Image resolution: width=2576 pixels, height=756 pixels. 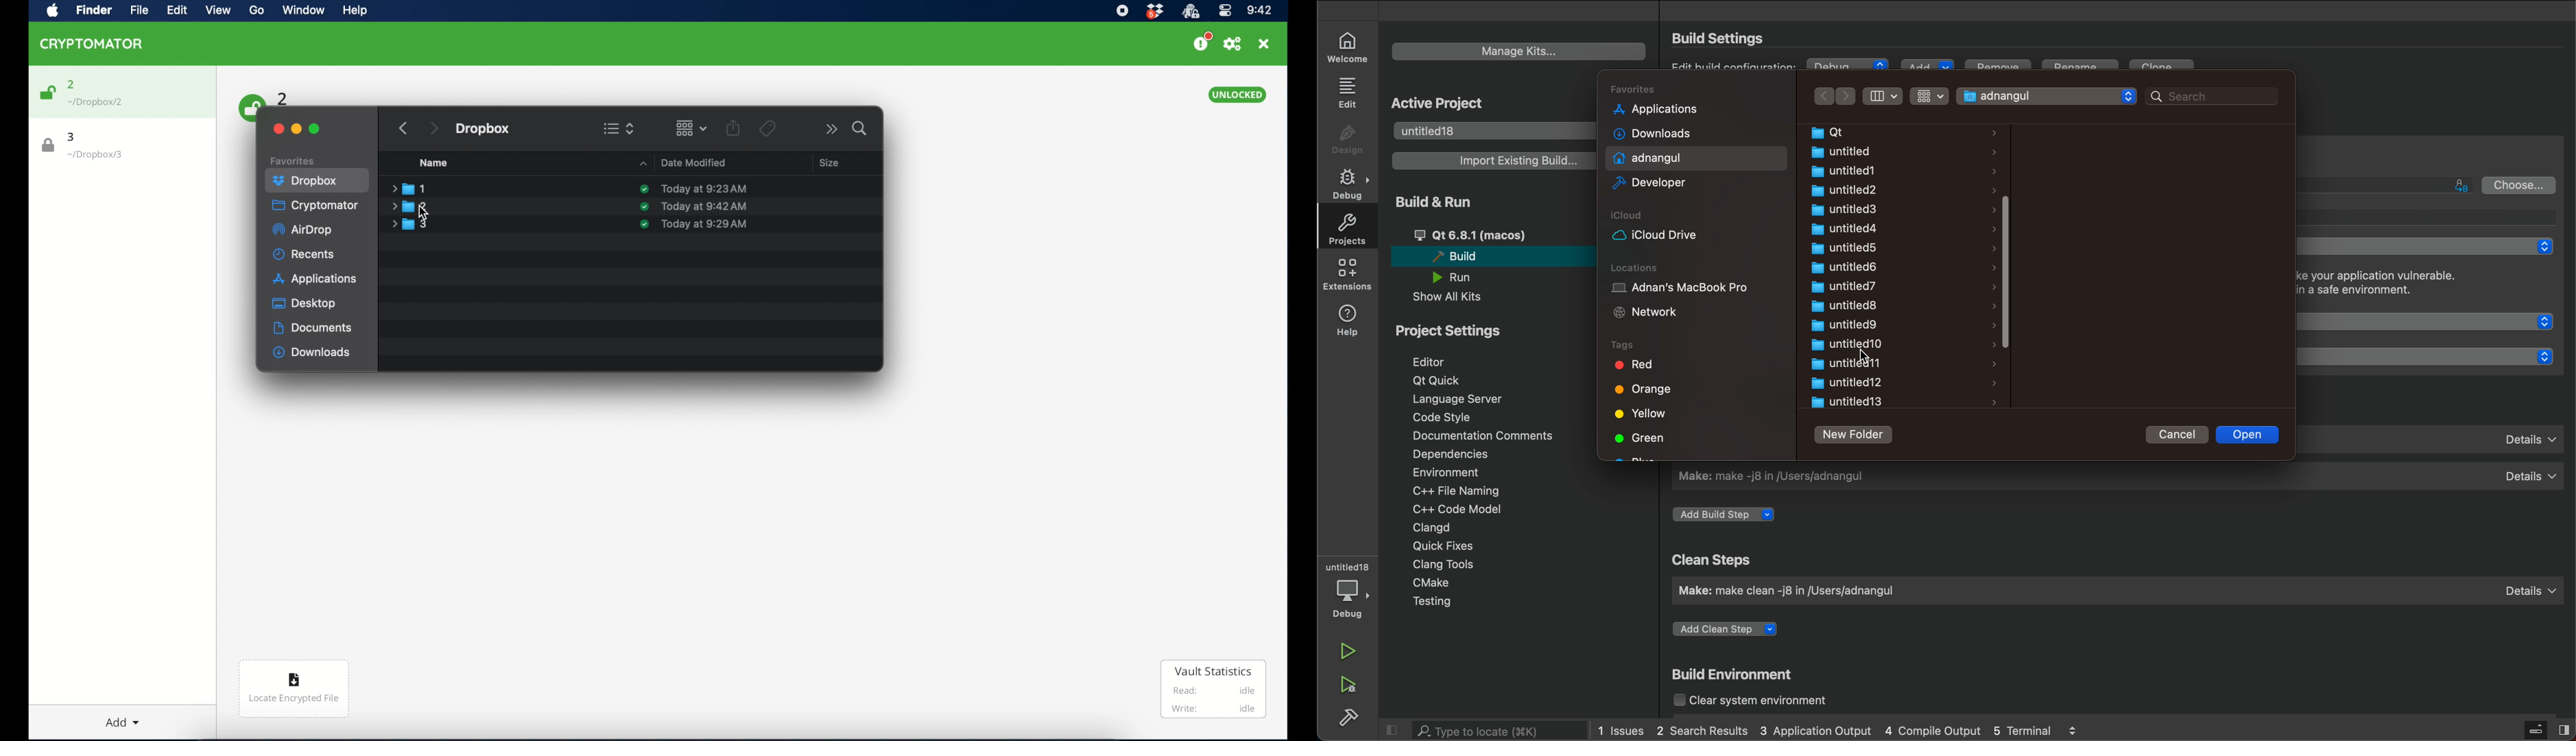 I want to click on untitled, so click(x=1890, y=152).